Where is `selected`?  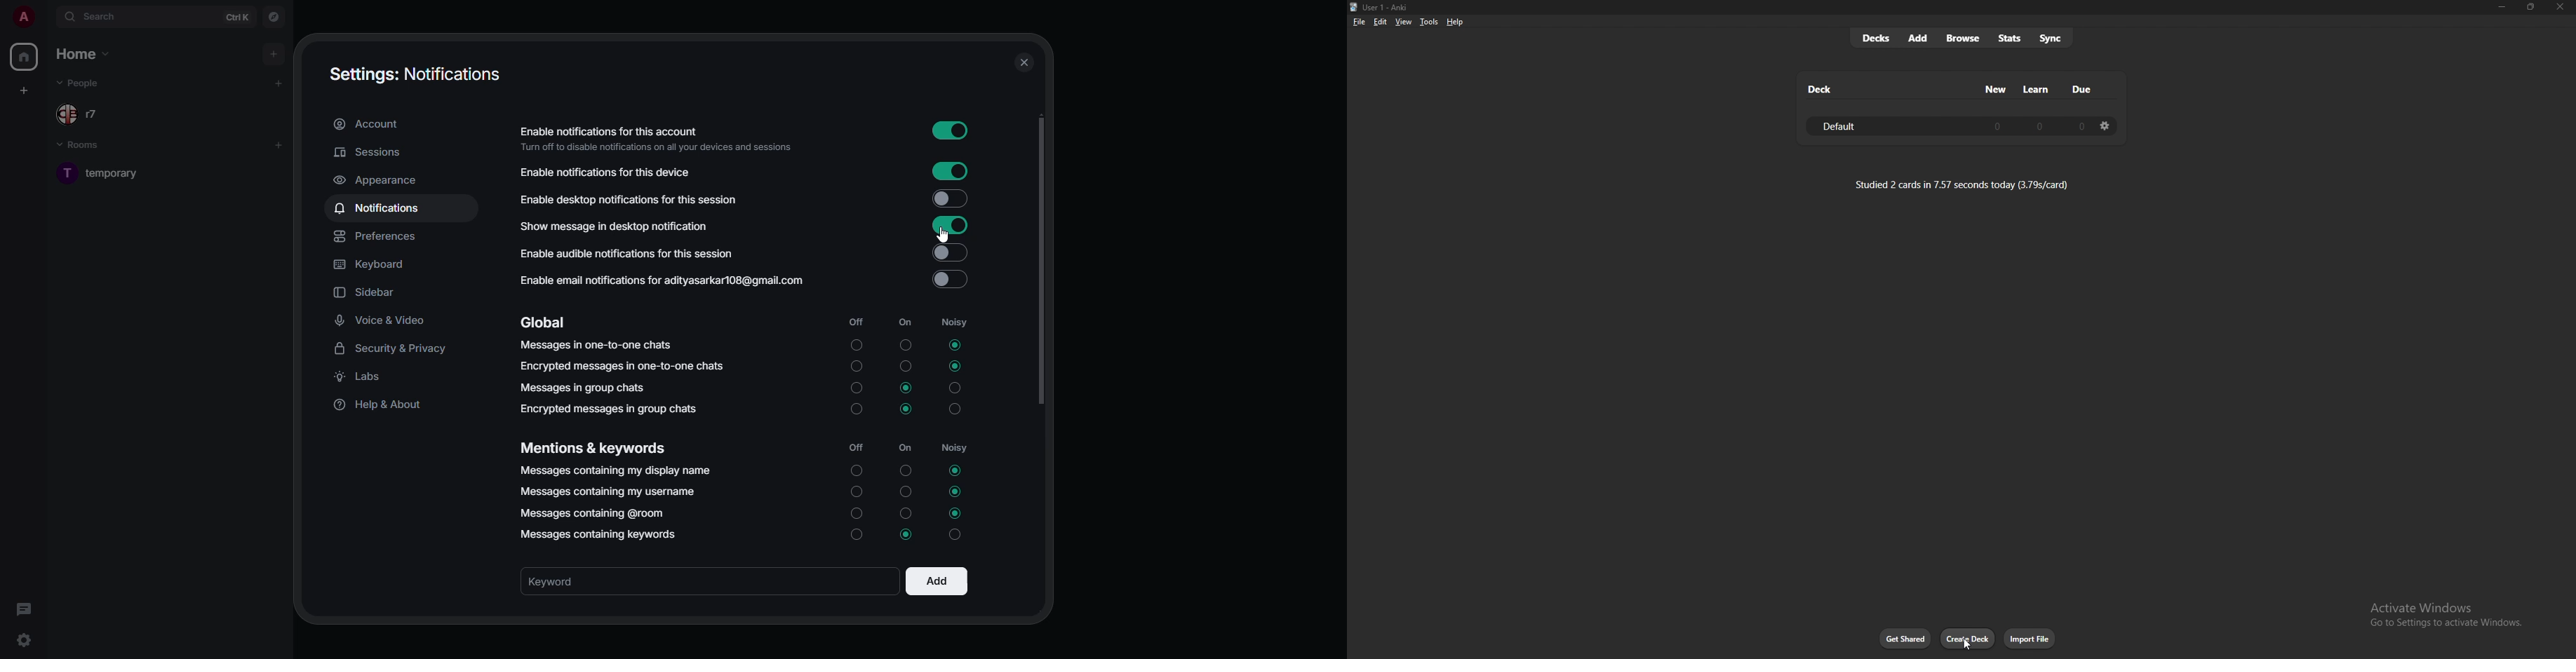
selected is located at coordinates (954, 512).